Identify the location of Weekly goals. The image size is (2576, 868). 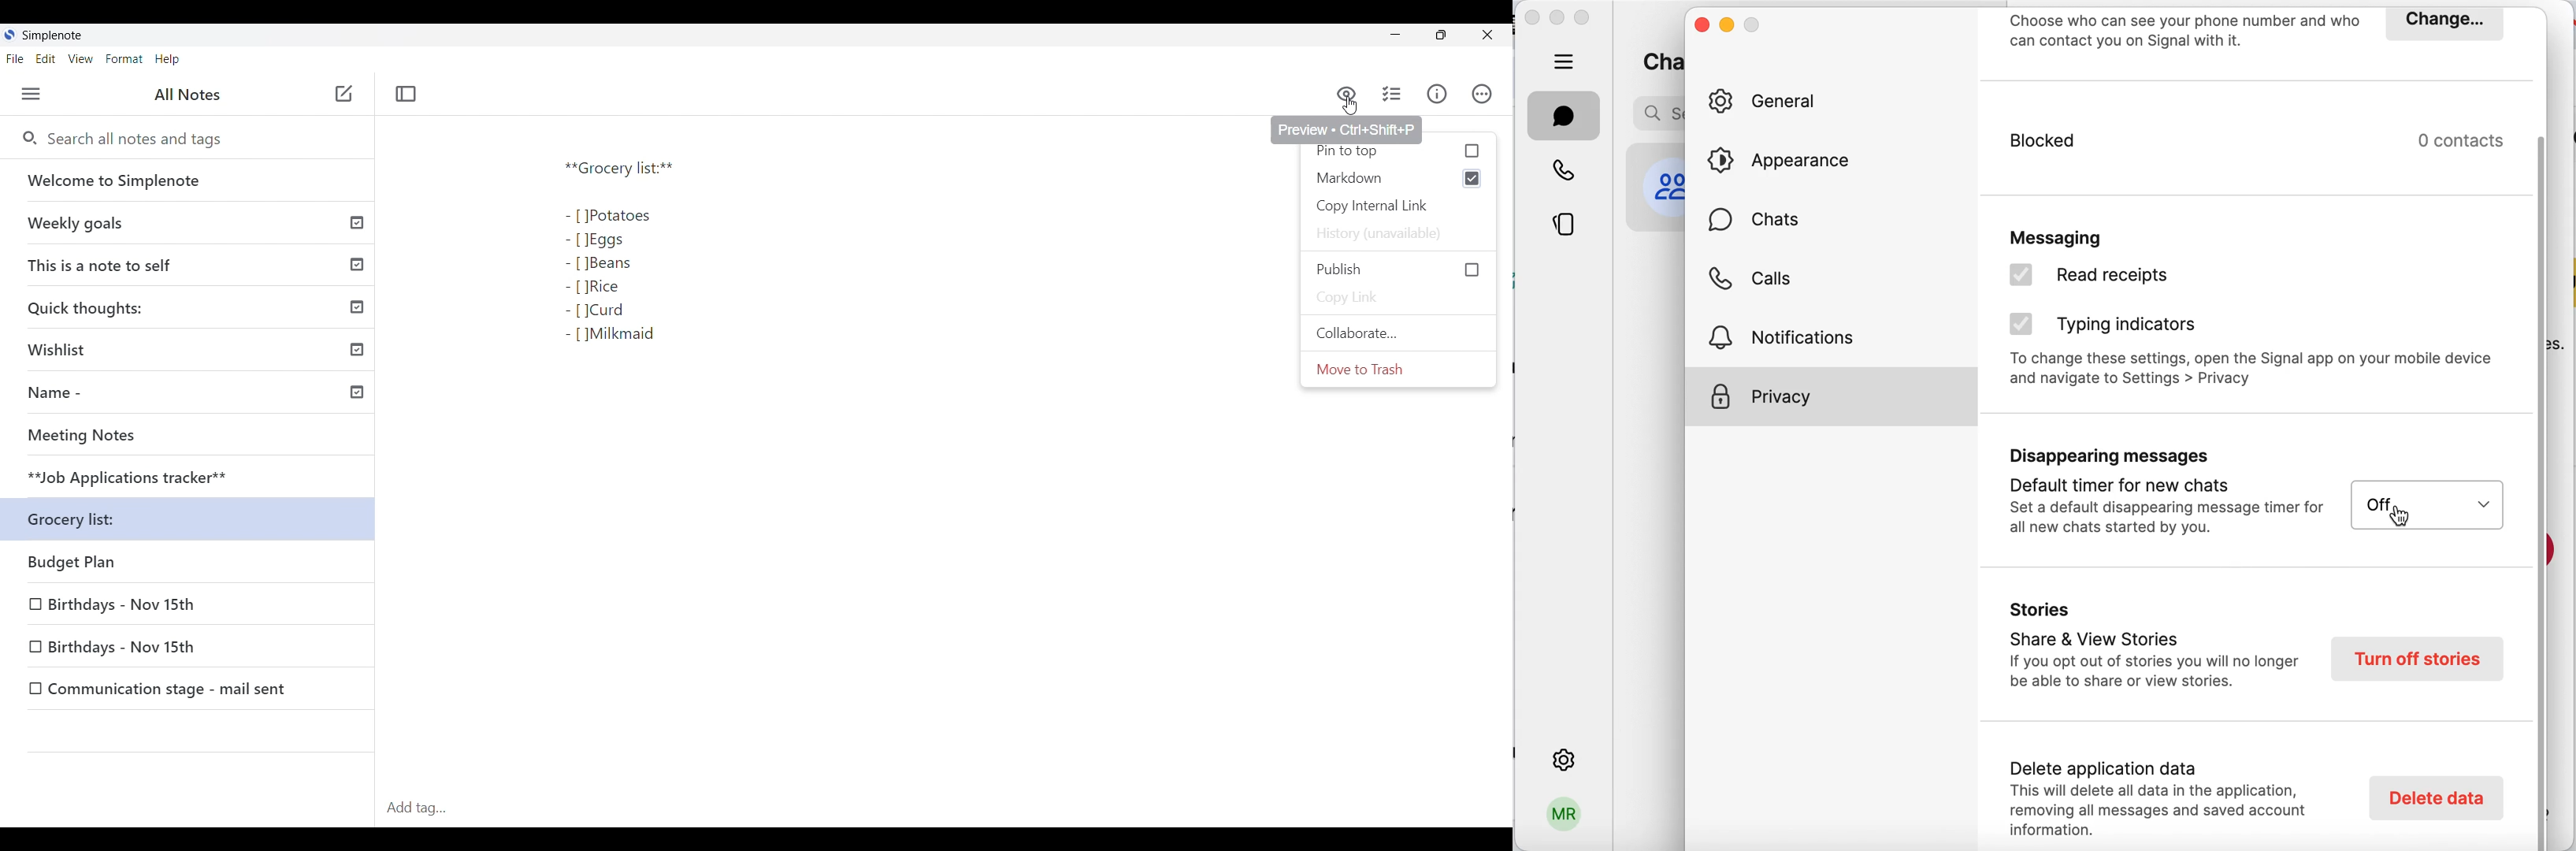
(195, 225).